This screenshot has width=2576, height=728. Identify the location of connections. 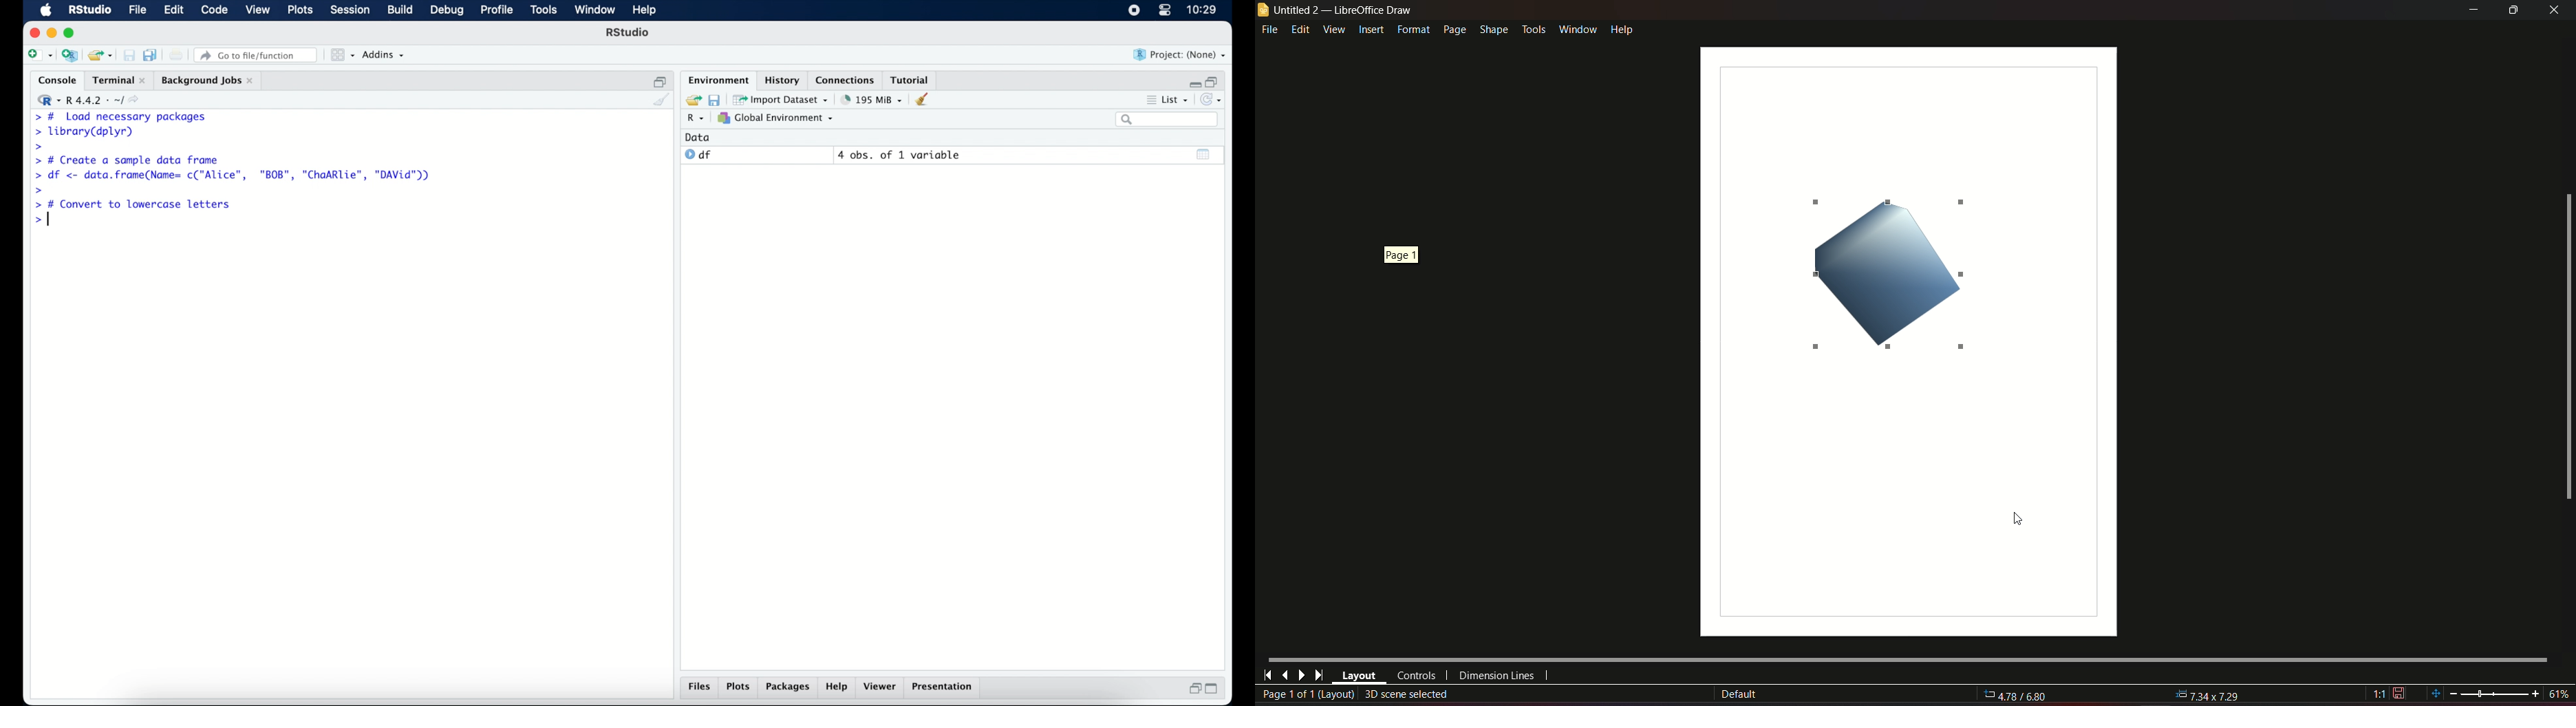
(846, 79).